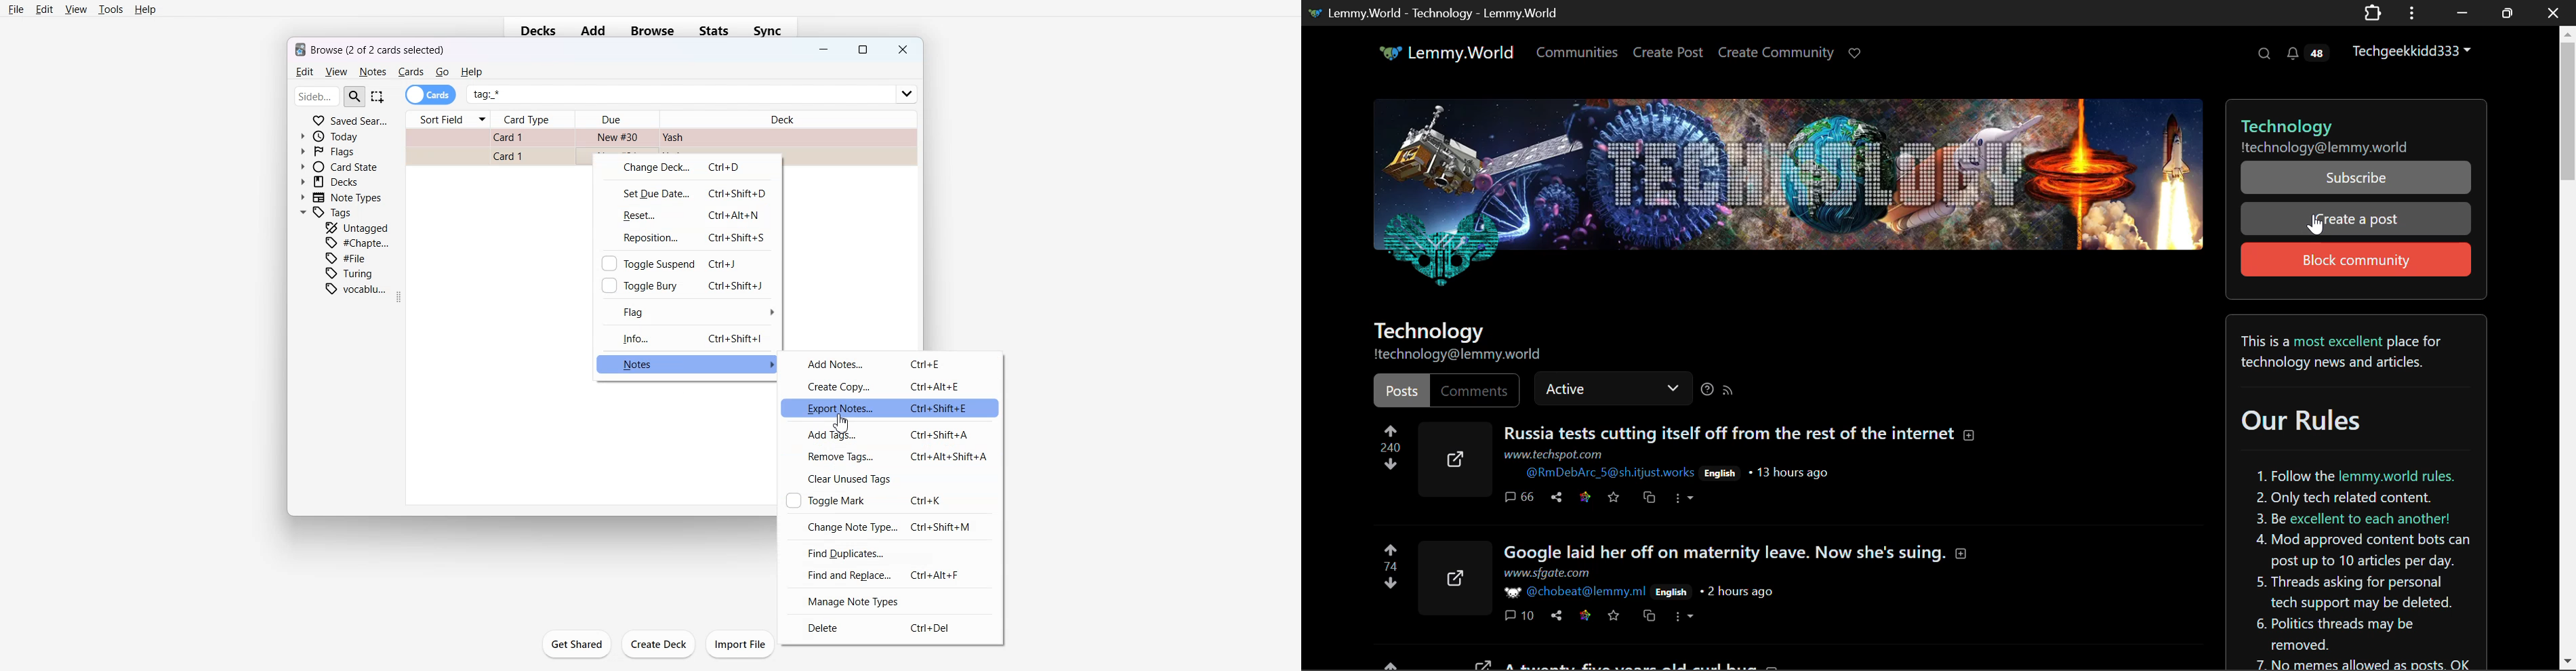 This screenshot has width=2576, height=672. Describe the element at coordinates (2317, 225) in the screenshot. I see `Cursor on Create a post Button` at that location.